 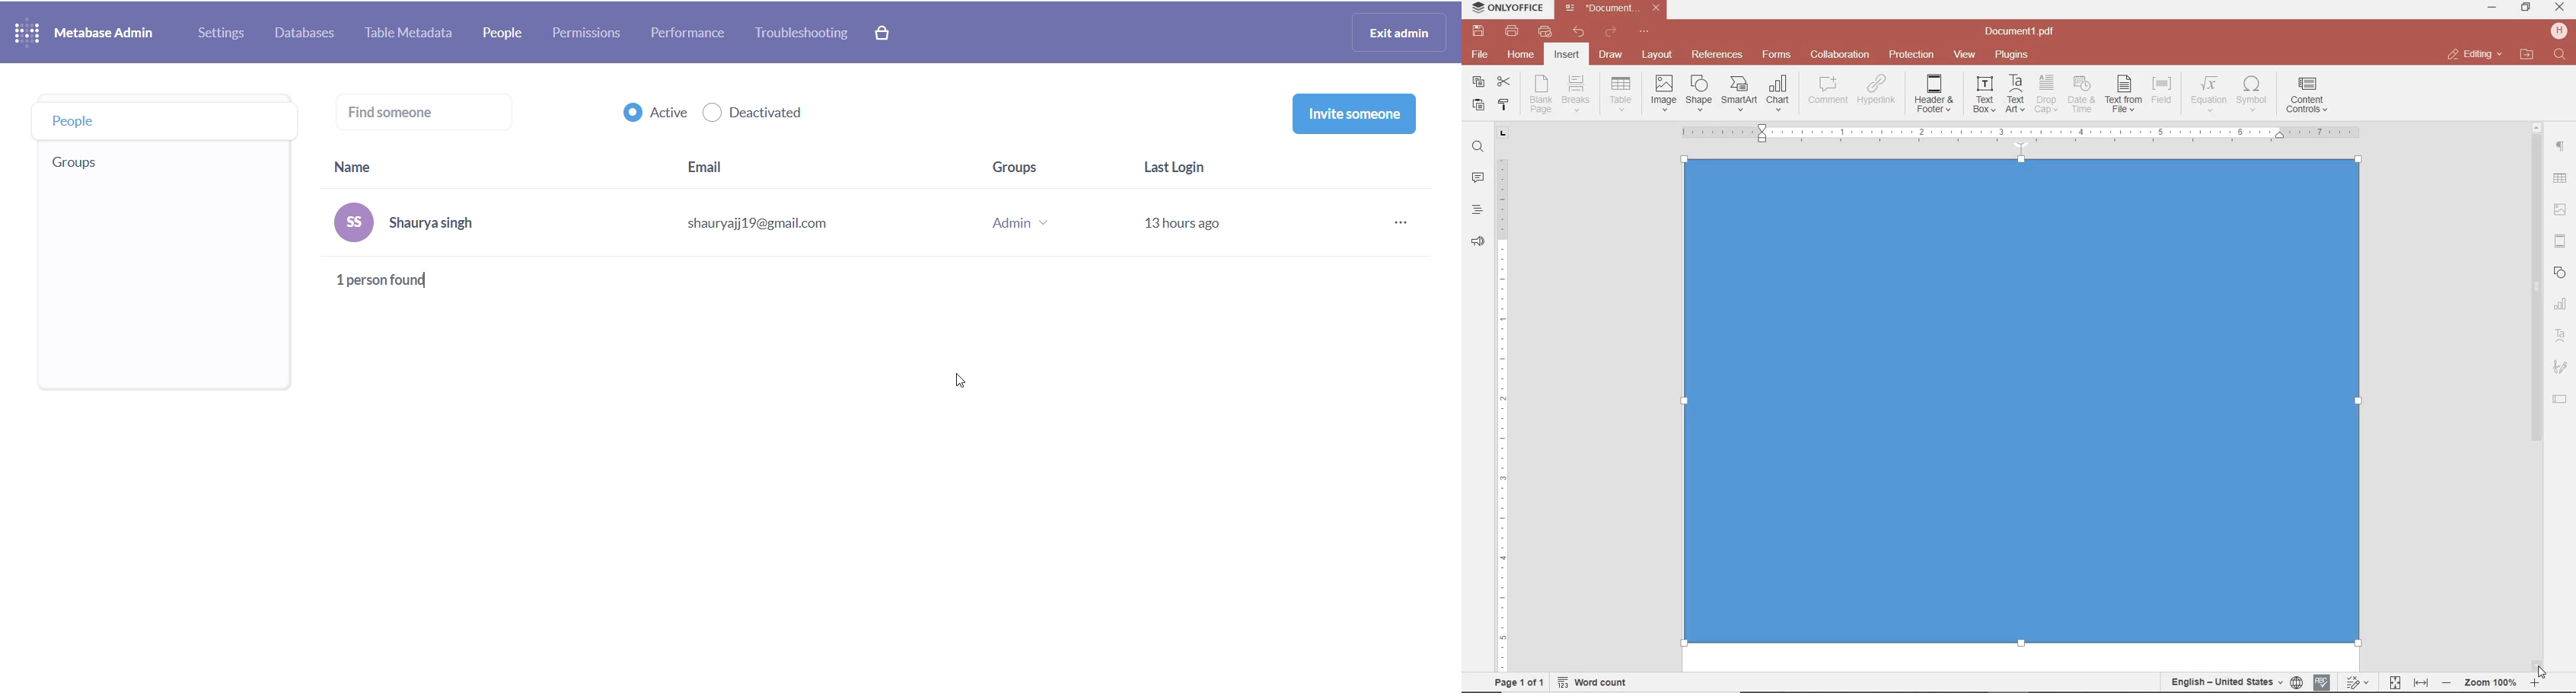 What do you see at coordinates (1597, 682) in the screenshot?
I see `word count` at bounding box center [1597, 682].